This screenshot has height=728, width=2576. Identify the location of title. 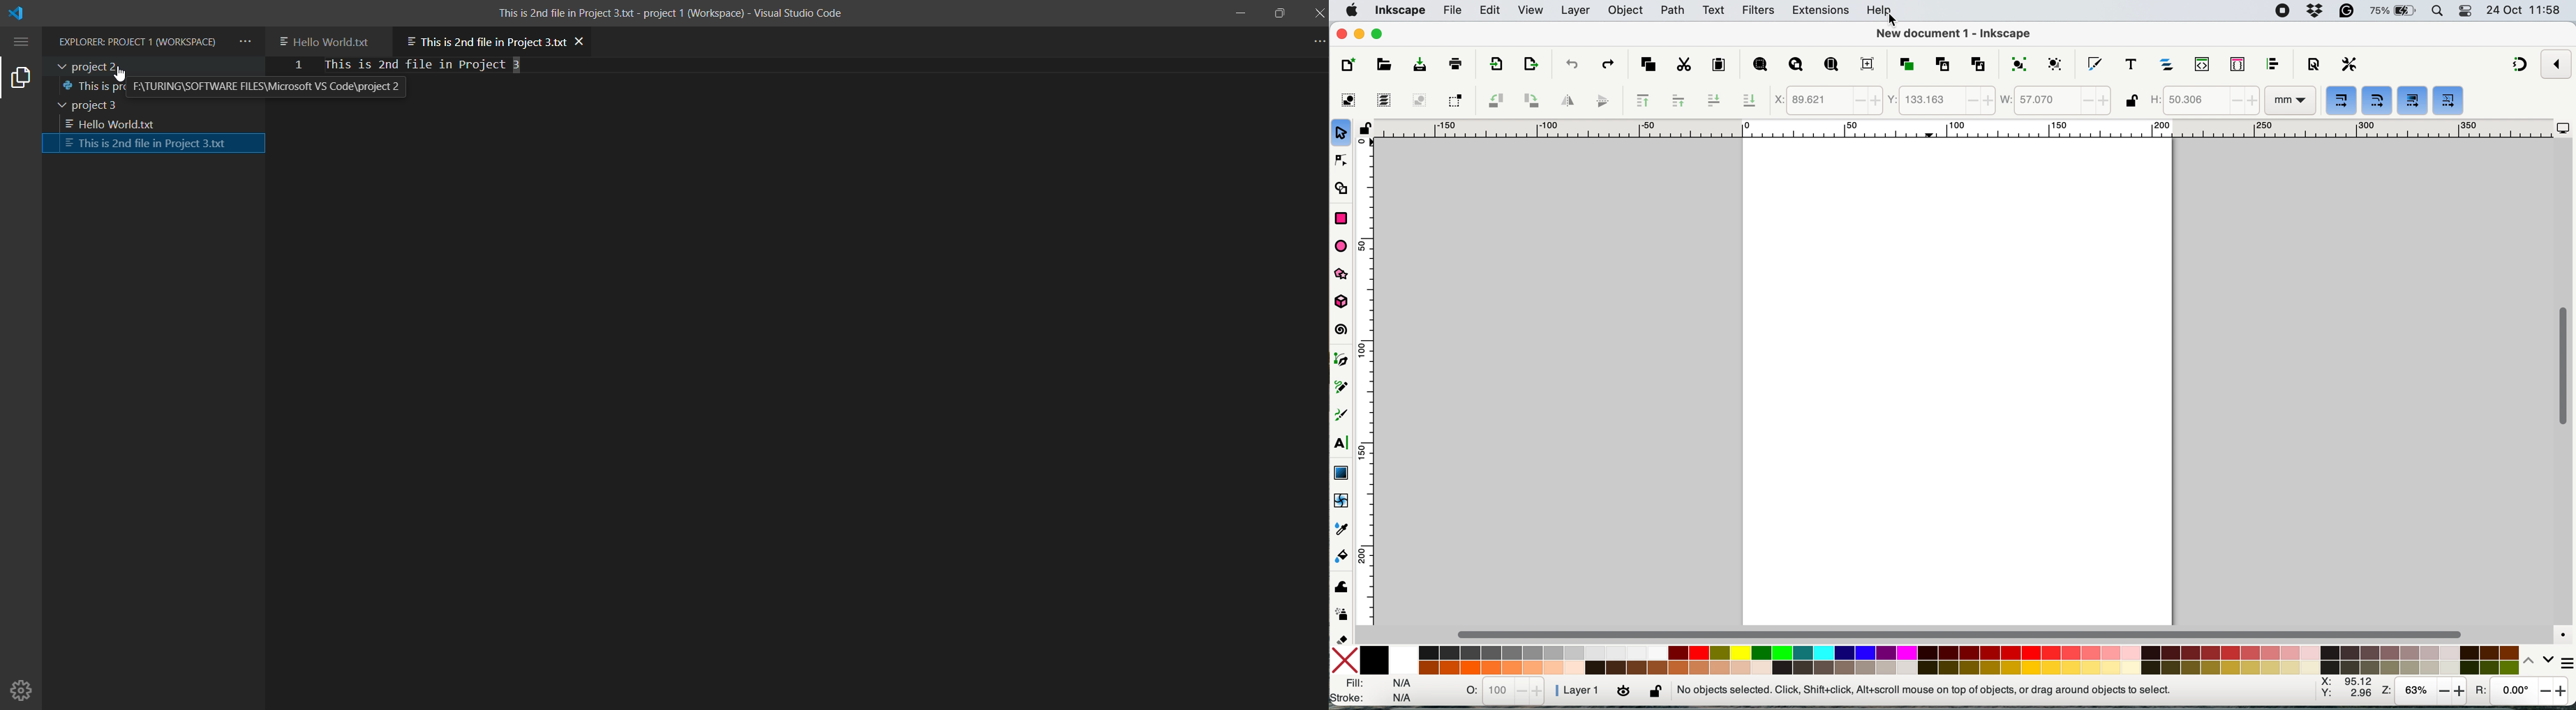
(669, 12).